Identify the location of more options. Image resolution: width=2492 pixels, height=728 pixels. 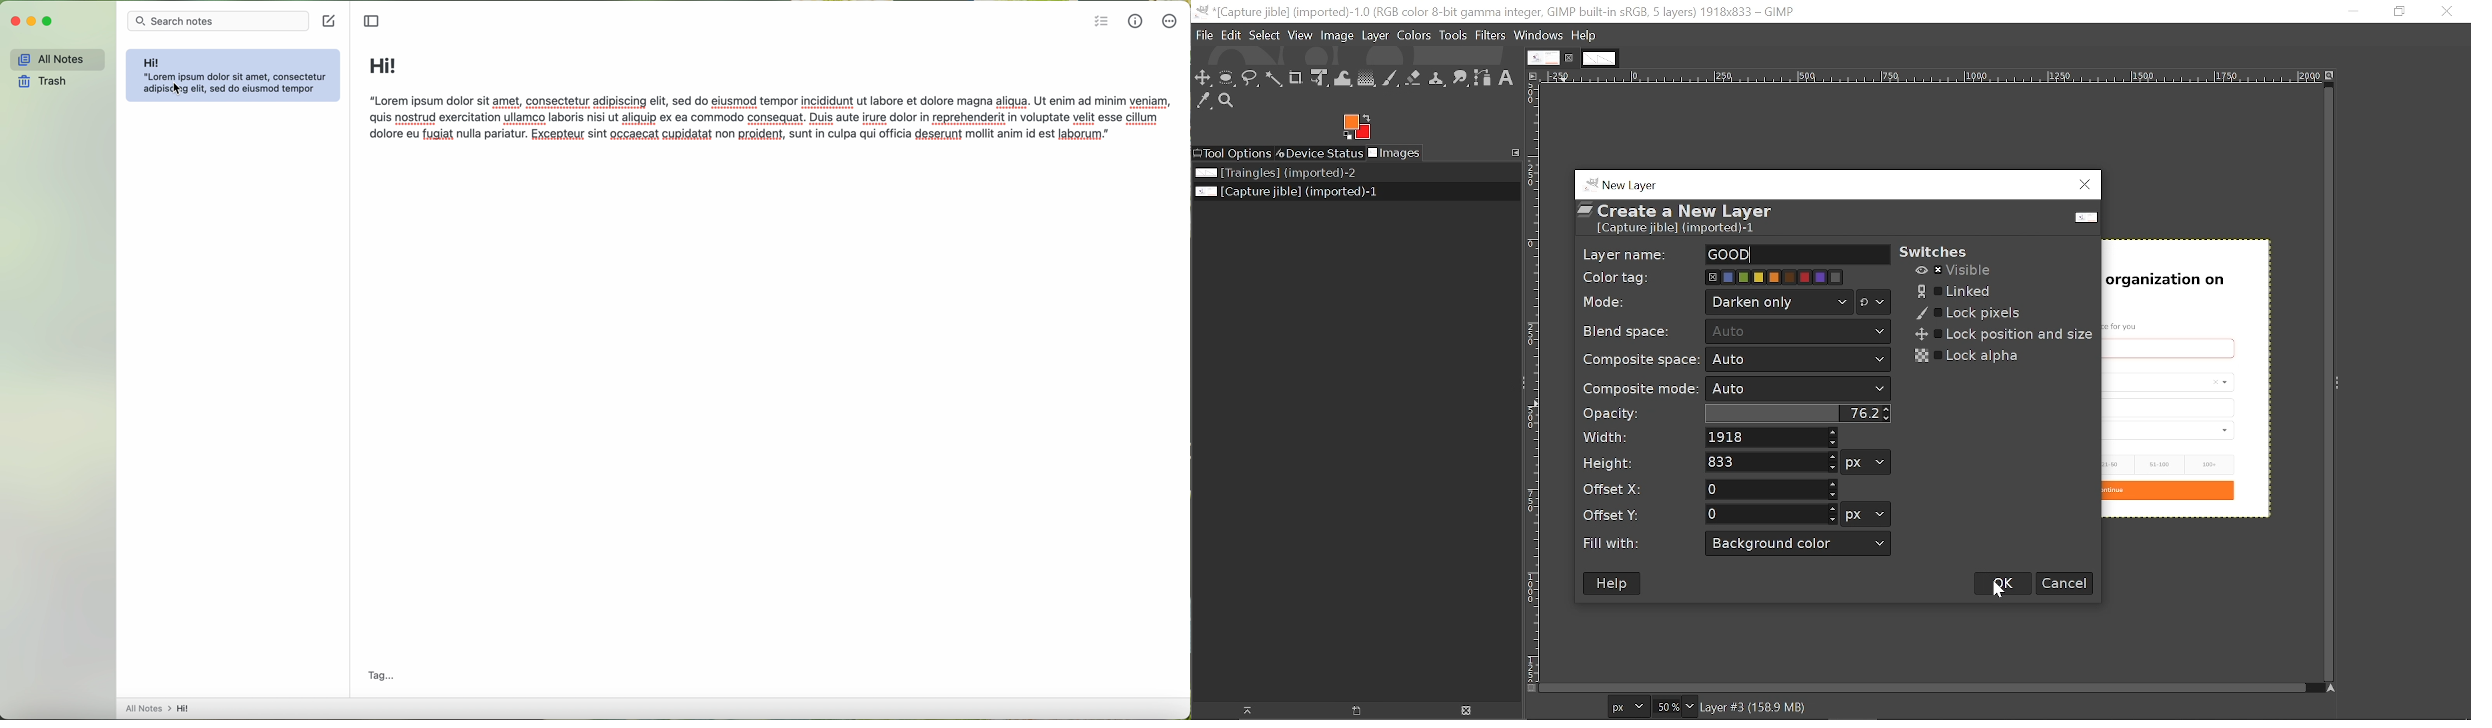
(1171, 23).